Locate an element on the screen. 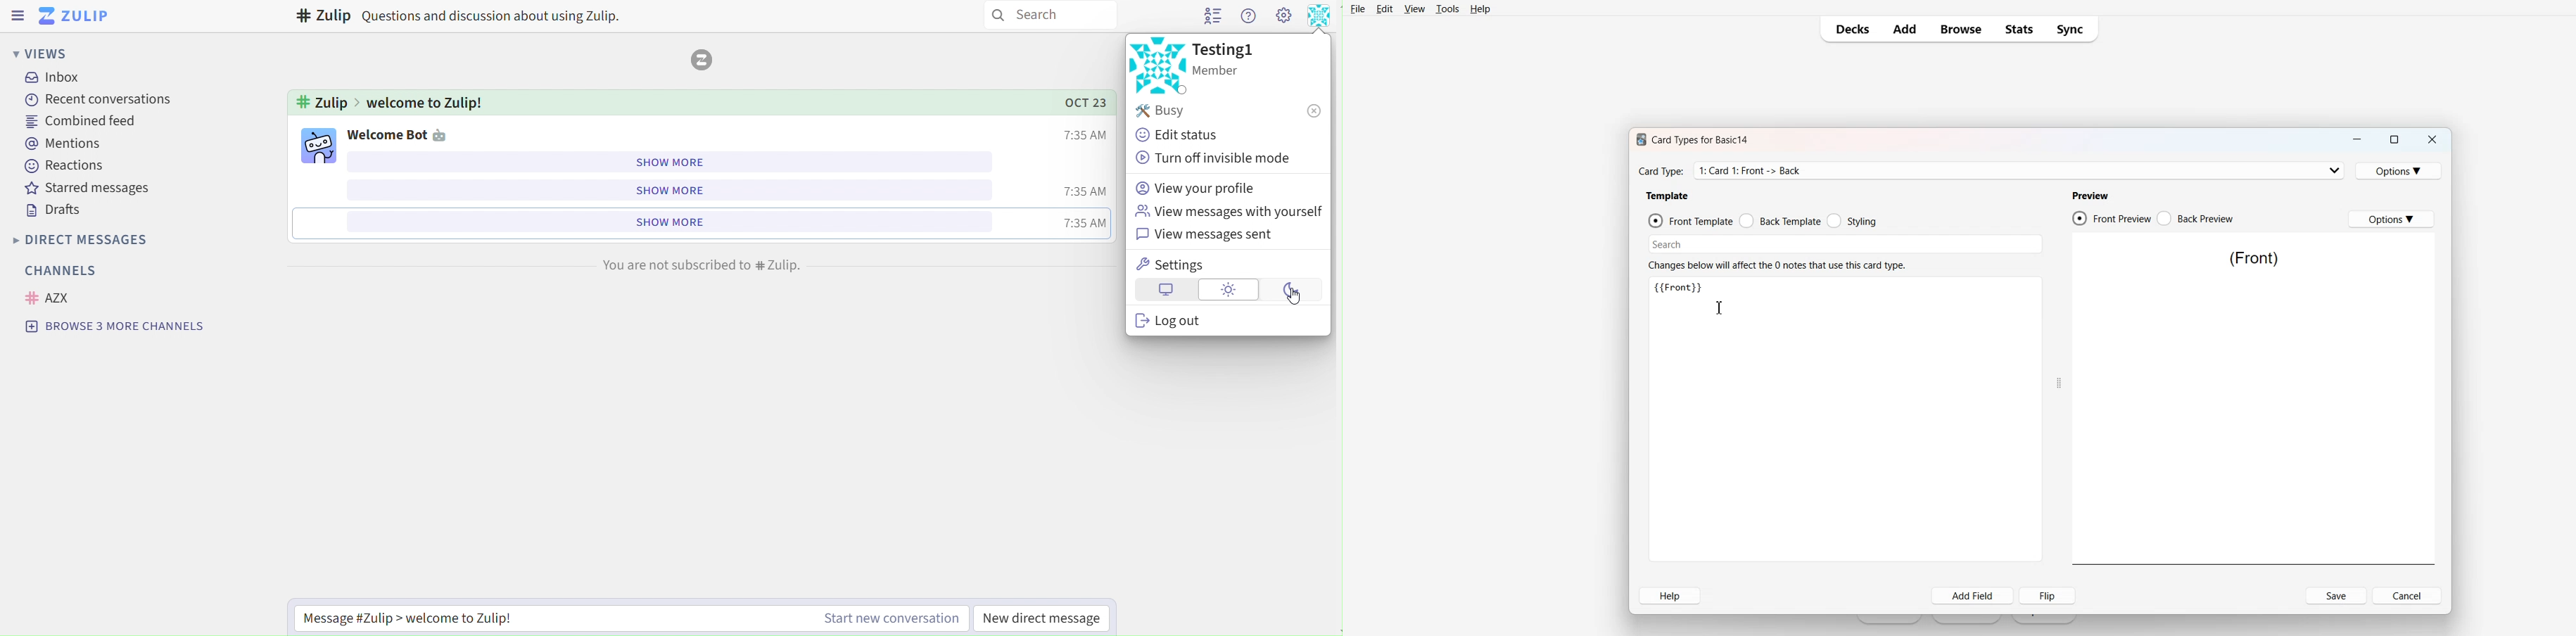  start new conversation is located at coordinates (892, 616).